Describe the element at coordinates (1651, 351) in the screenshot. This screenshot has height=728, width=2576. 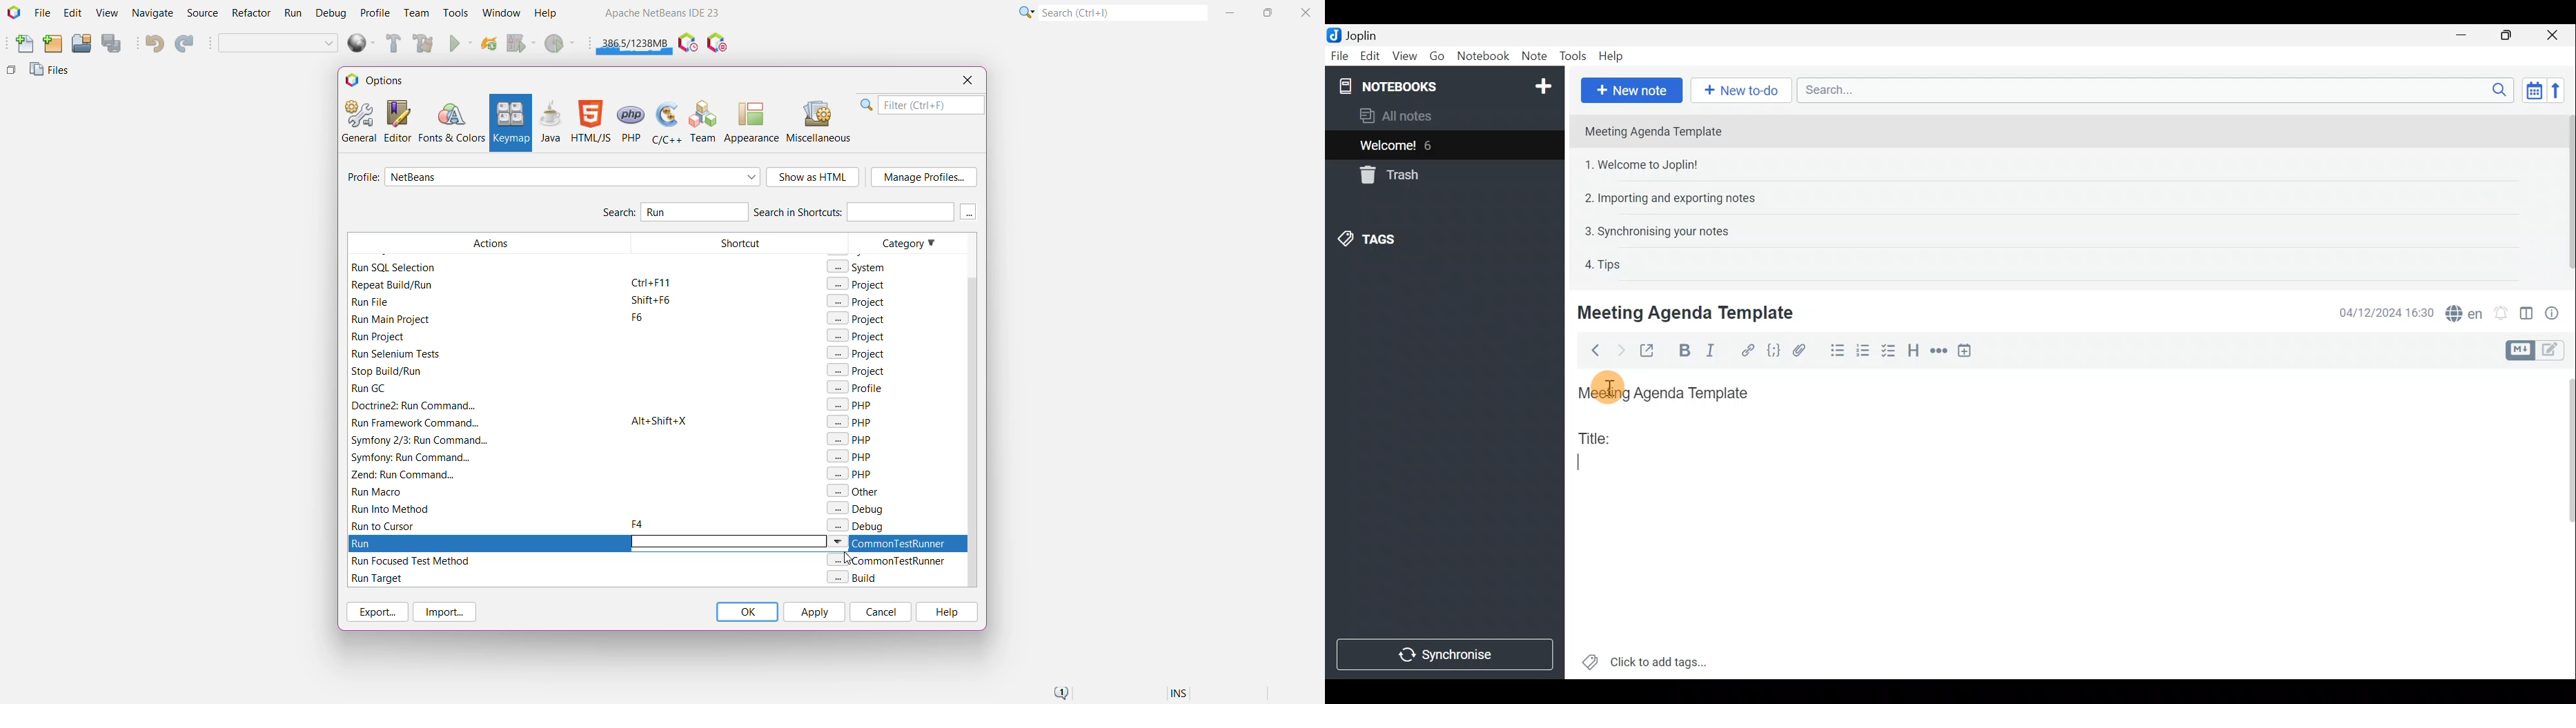
I see `Toggle external editing` at that location.